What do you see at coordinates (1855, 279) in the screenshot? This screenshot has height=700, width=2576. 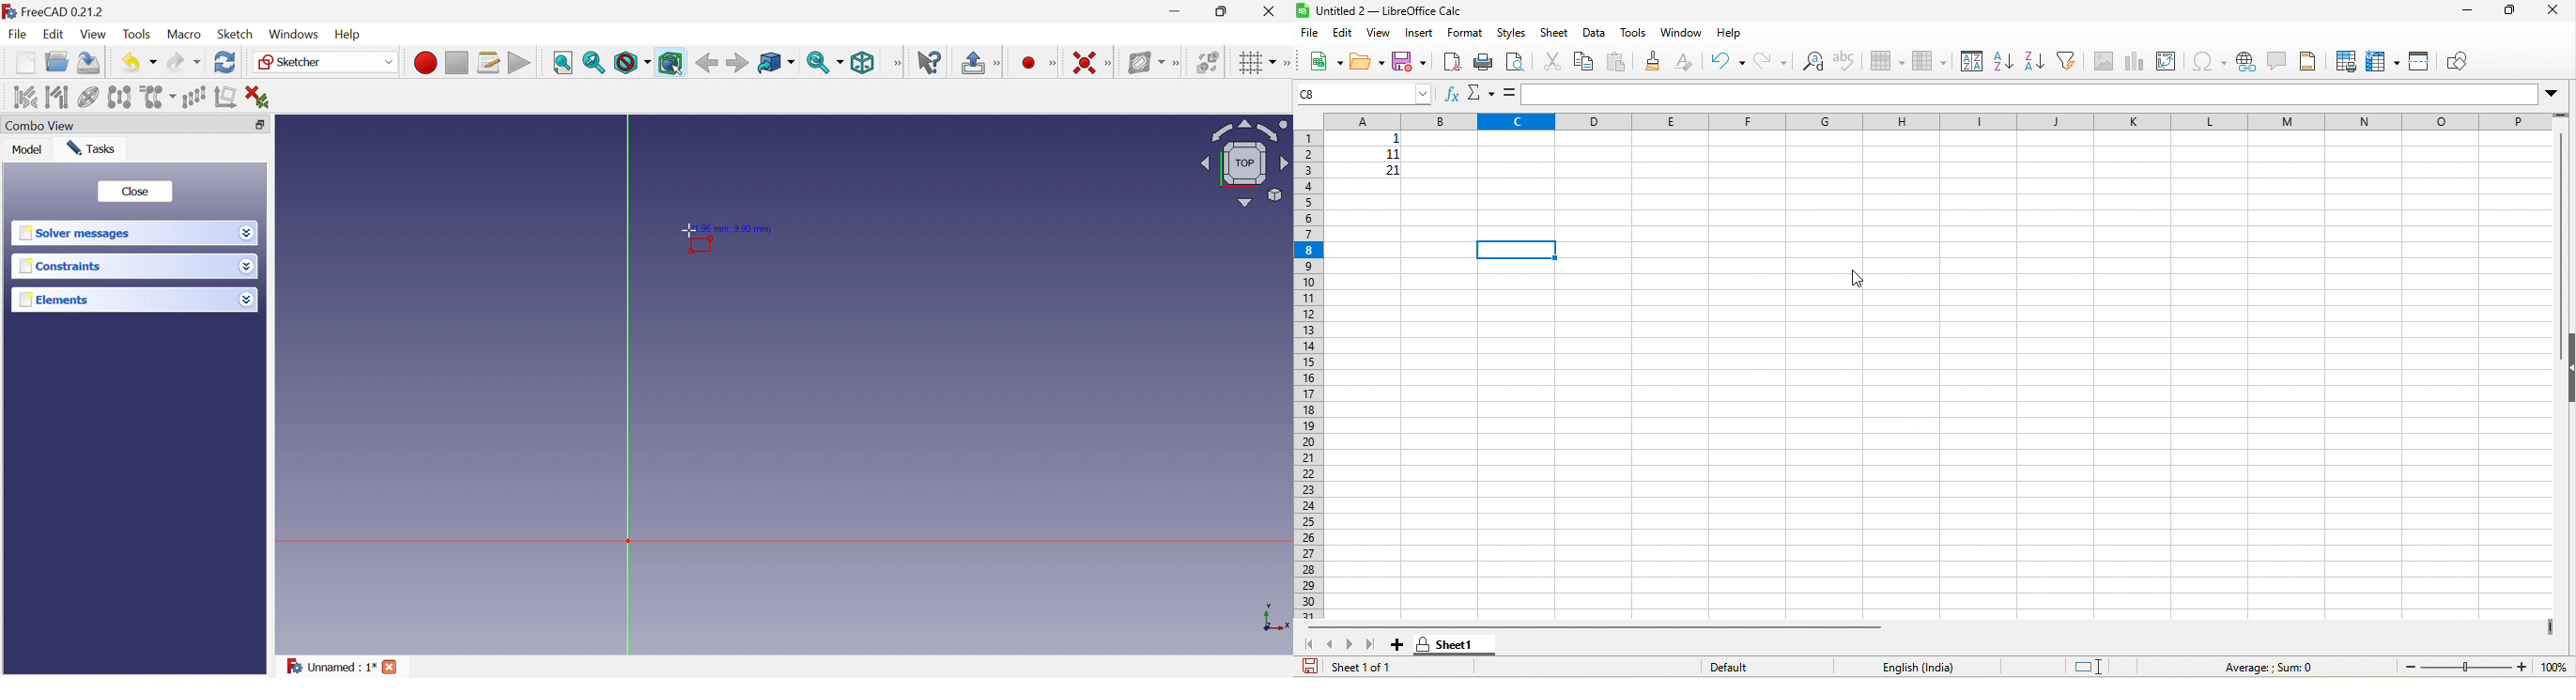 I see `cursor` at bounding box center [1855, 279].